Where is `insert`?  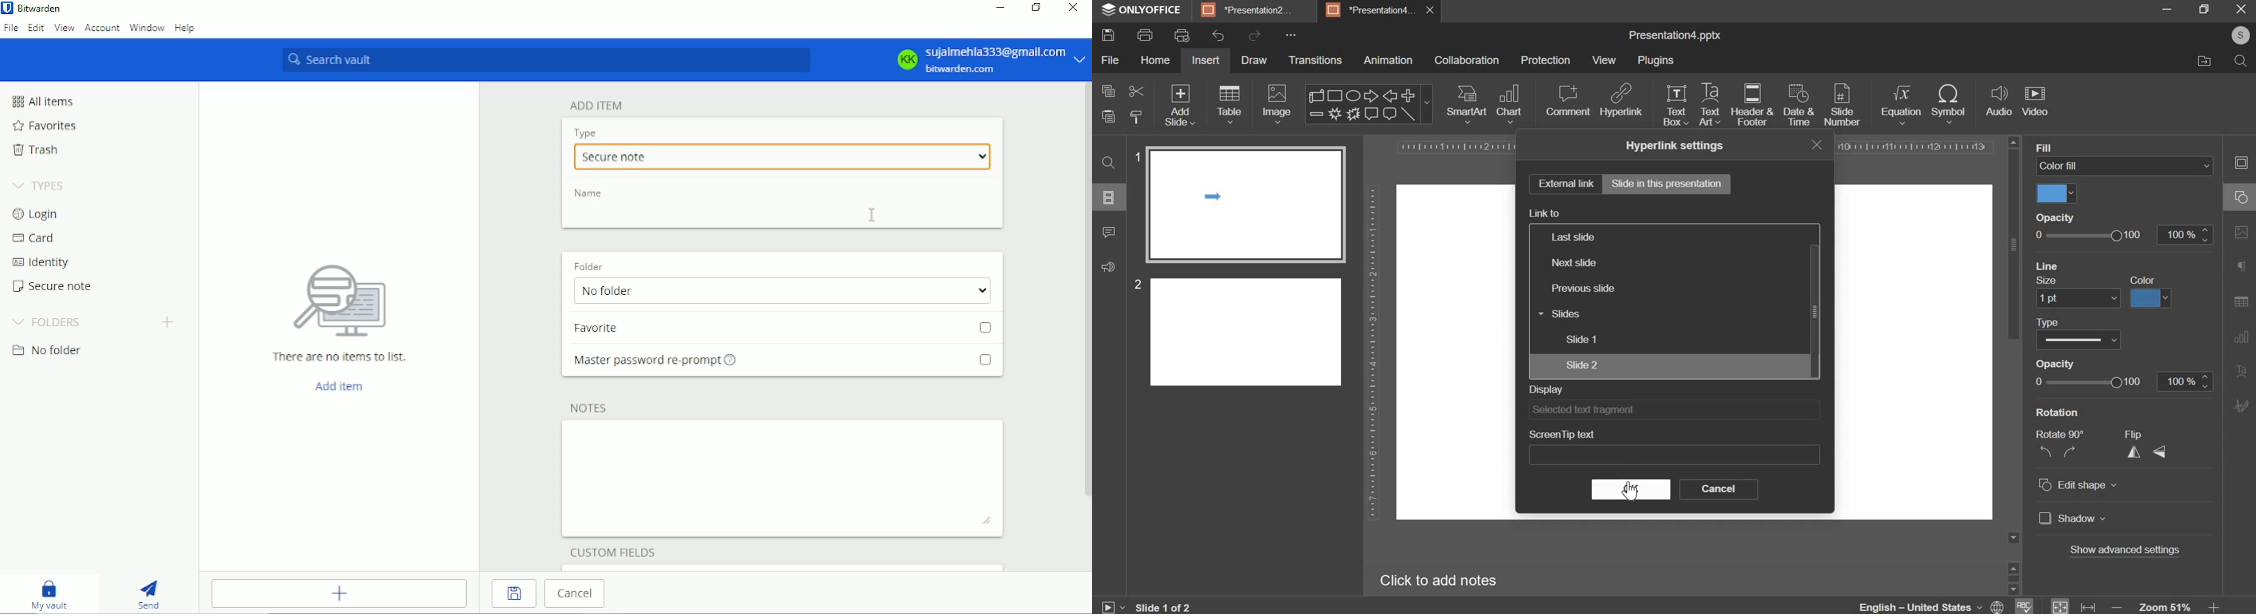 insert is located at coordinates (1206, 60).